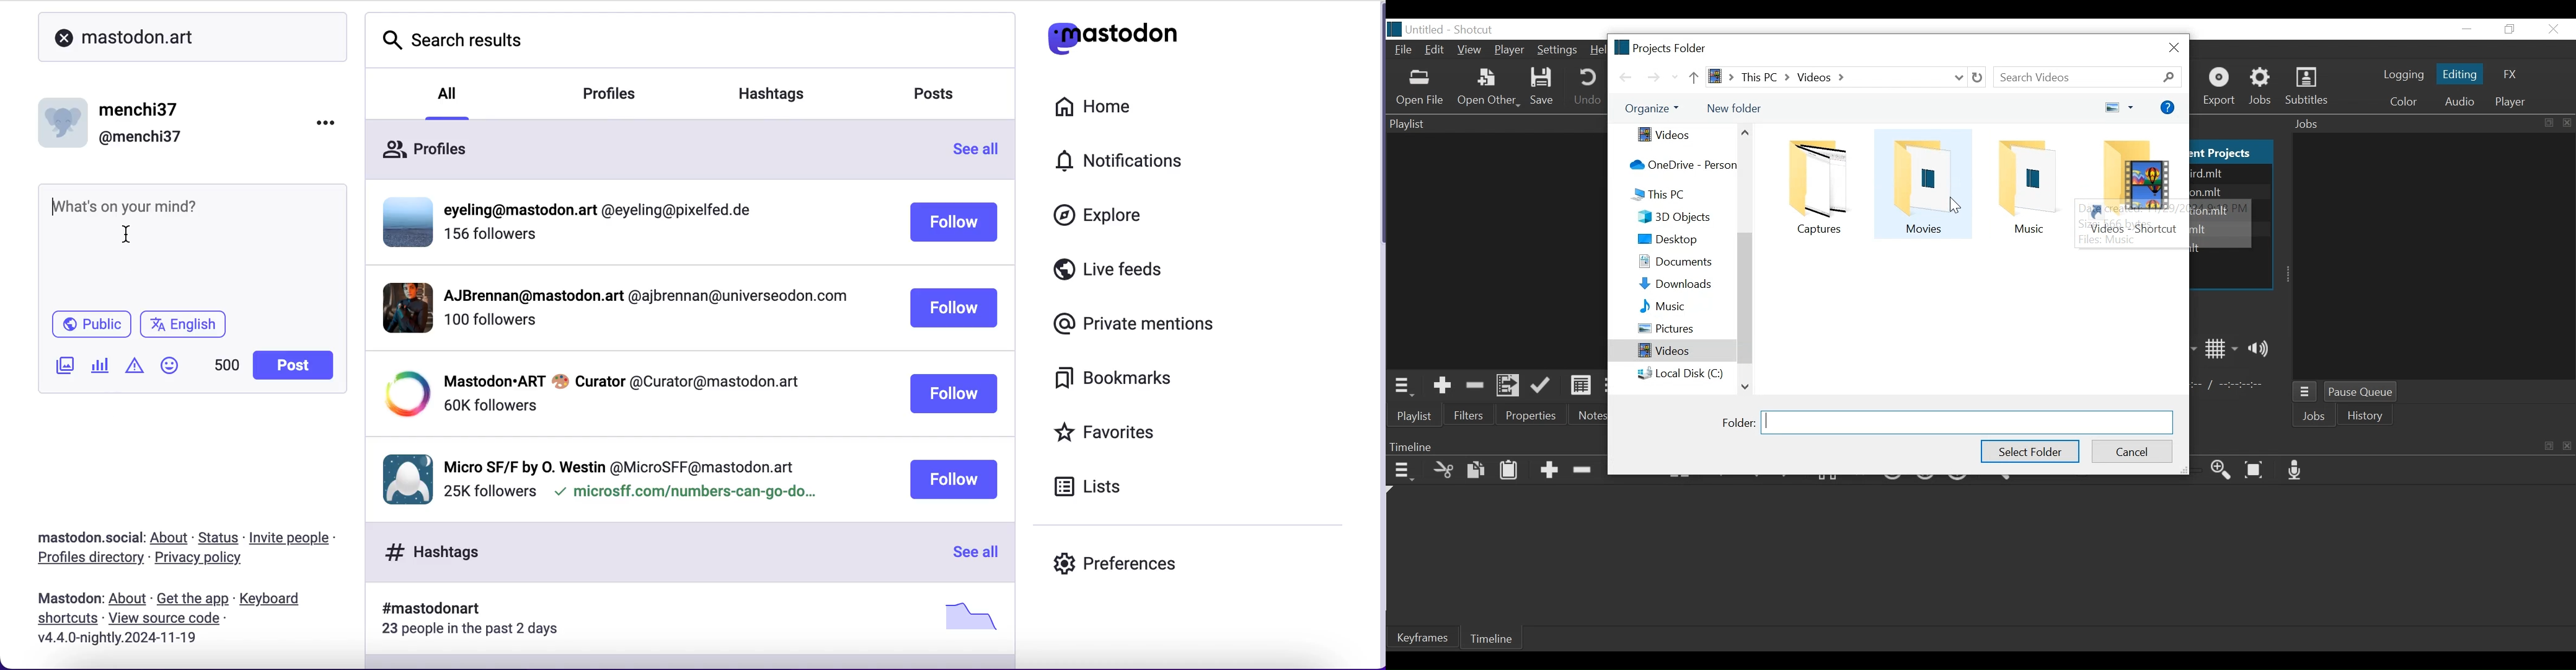  What do you see at coordinates (2435, 257) in the screenshot?
I see `Jobs Panel` at bounding box center [2435, 257].